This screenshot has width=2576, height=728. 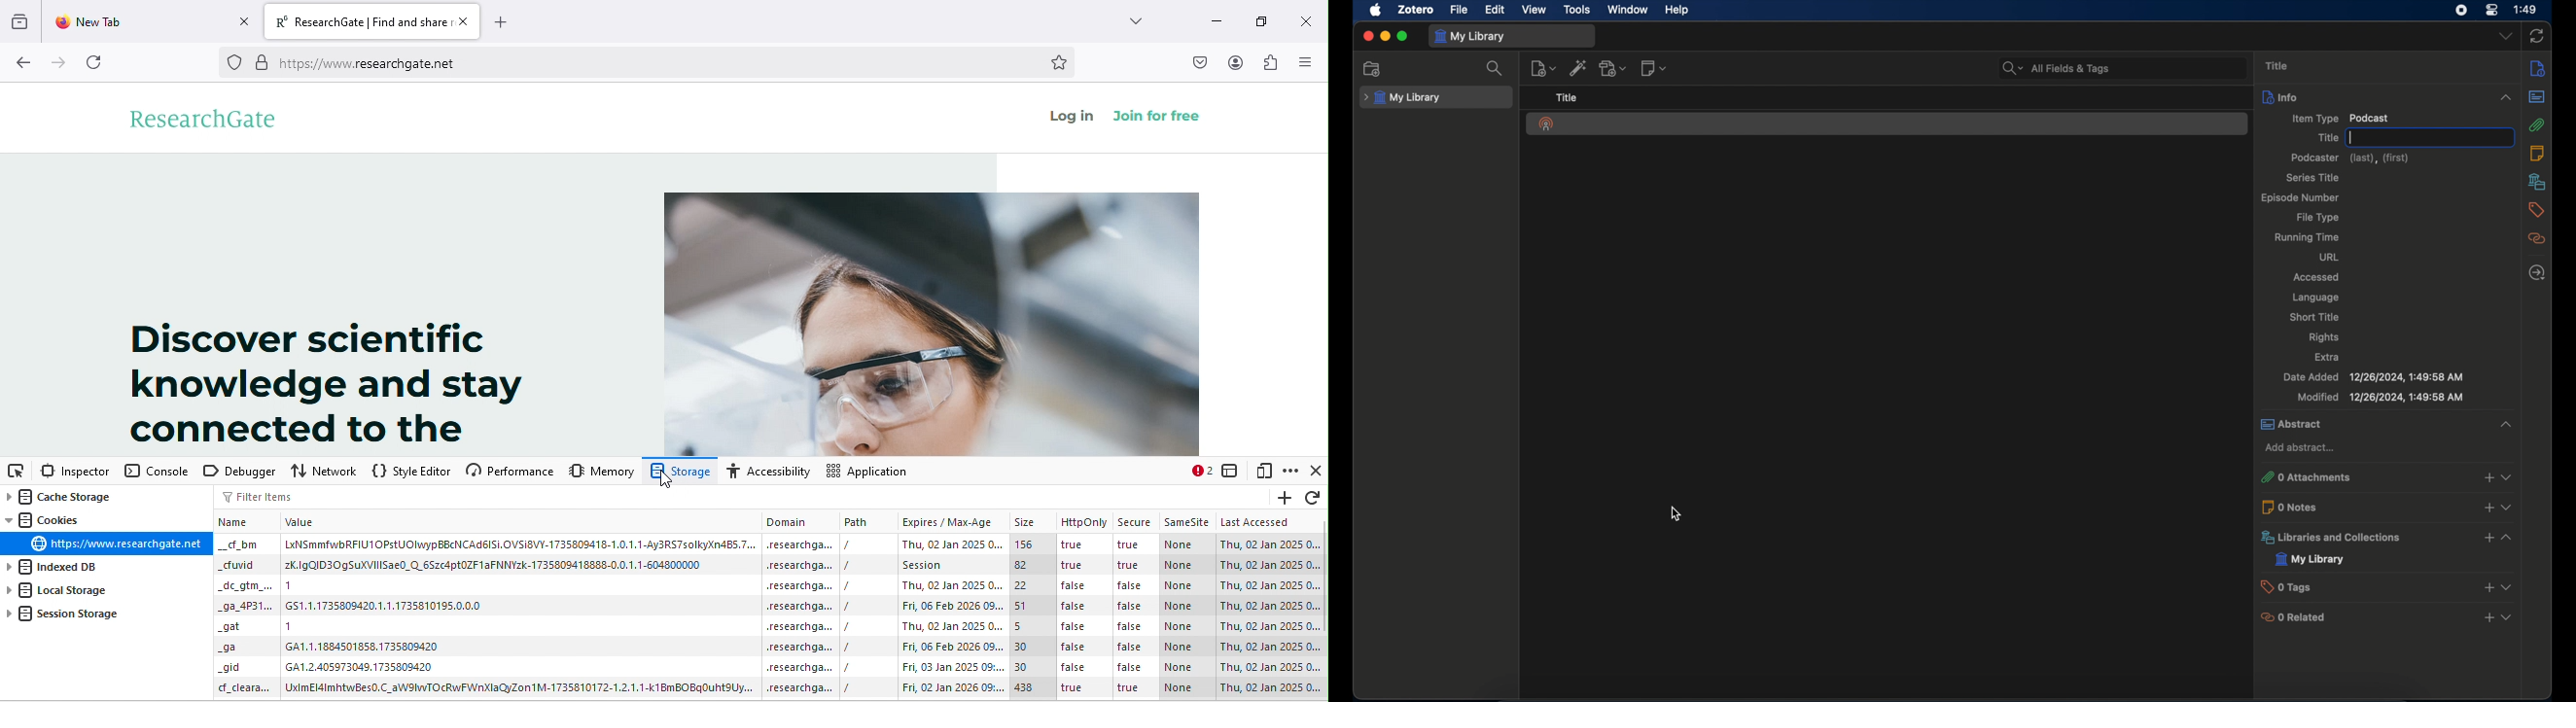 I want to click on apple, so click(x=1375, y=10).